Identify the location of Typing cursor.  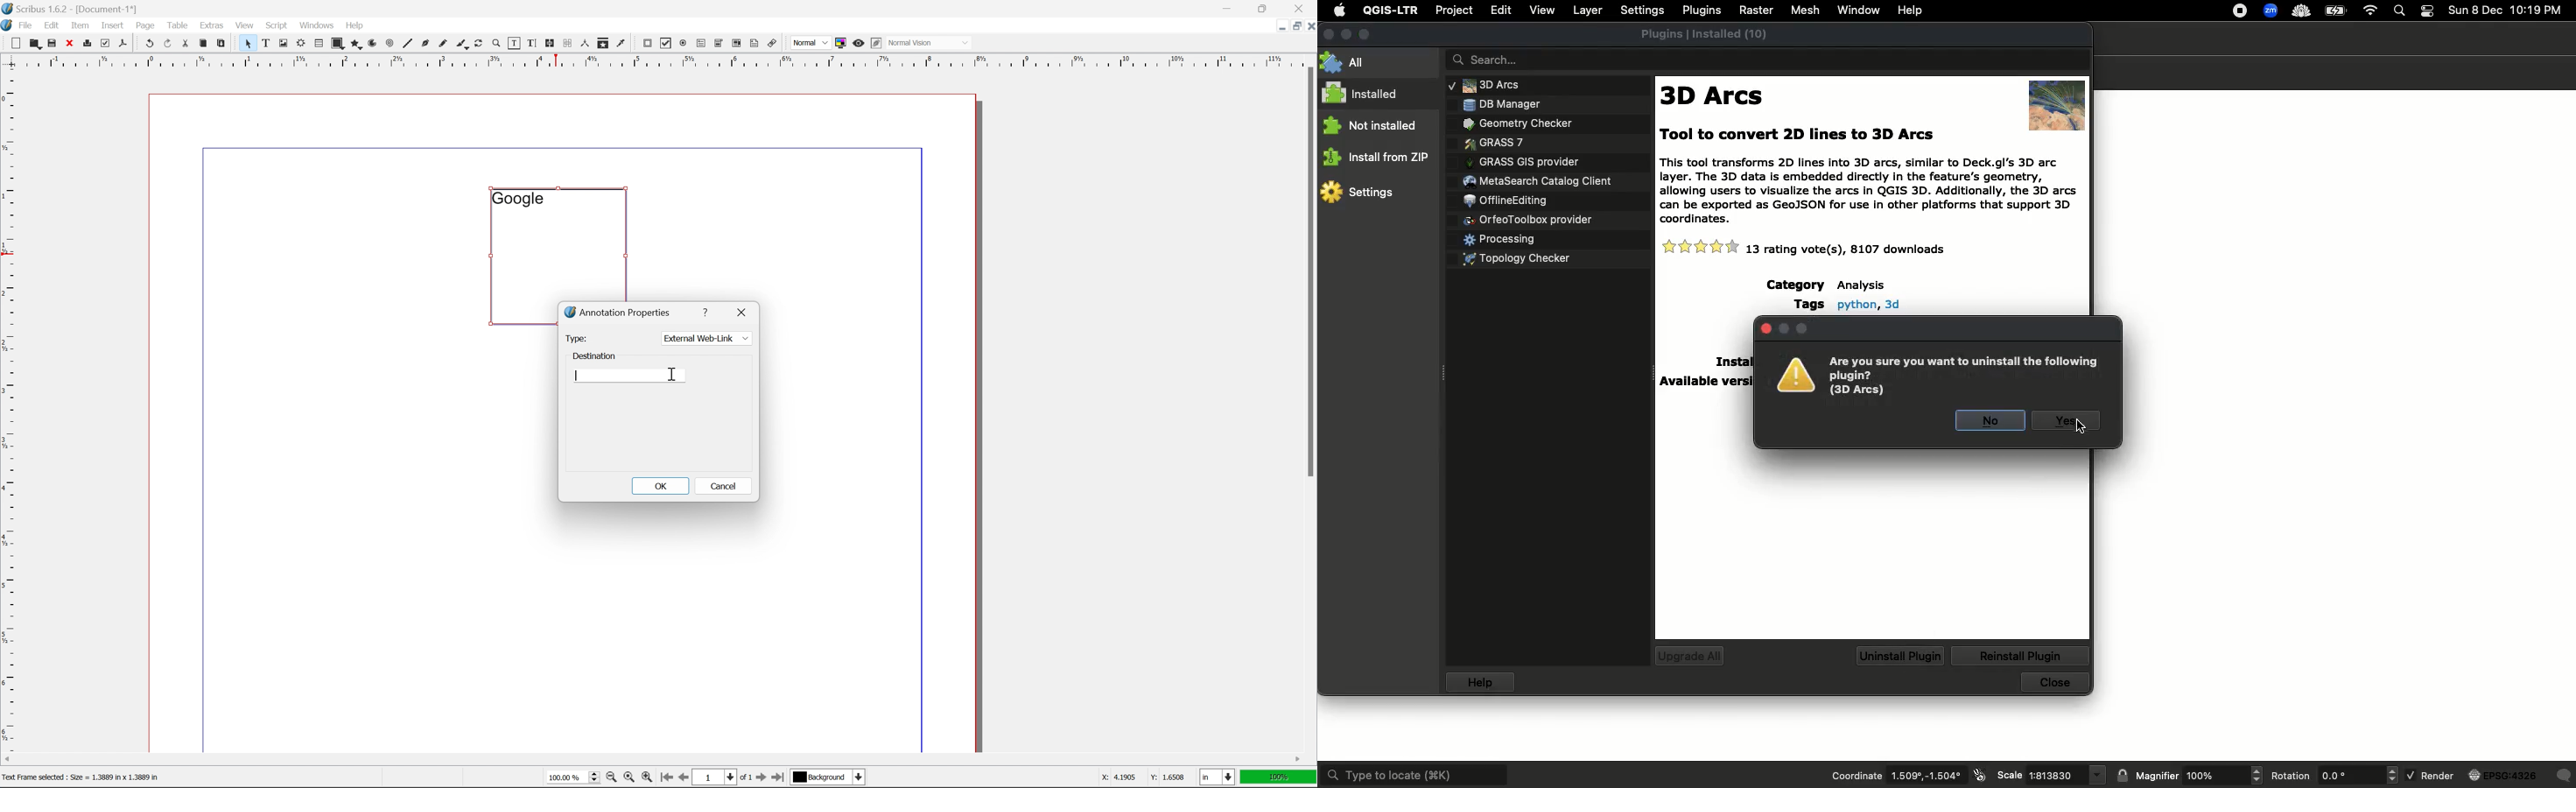
(578, 375).